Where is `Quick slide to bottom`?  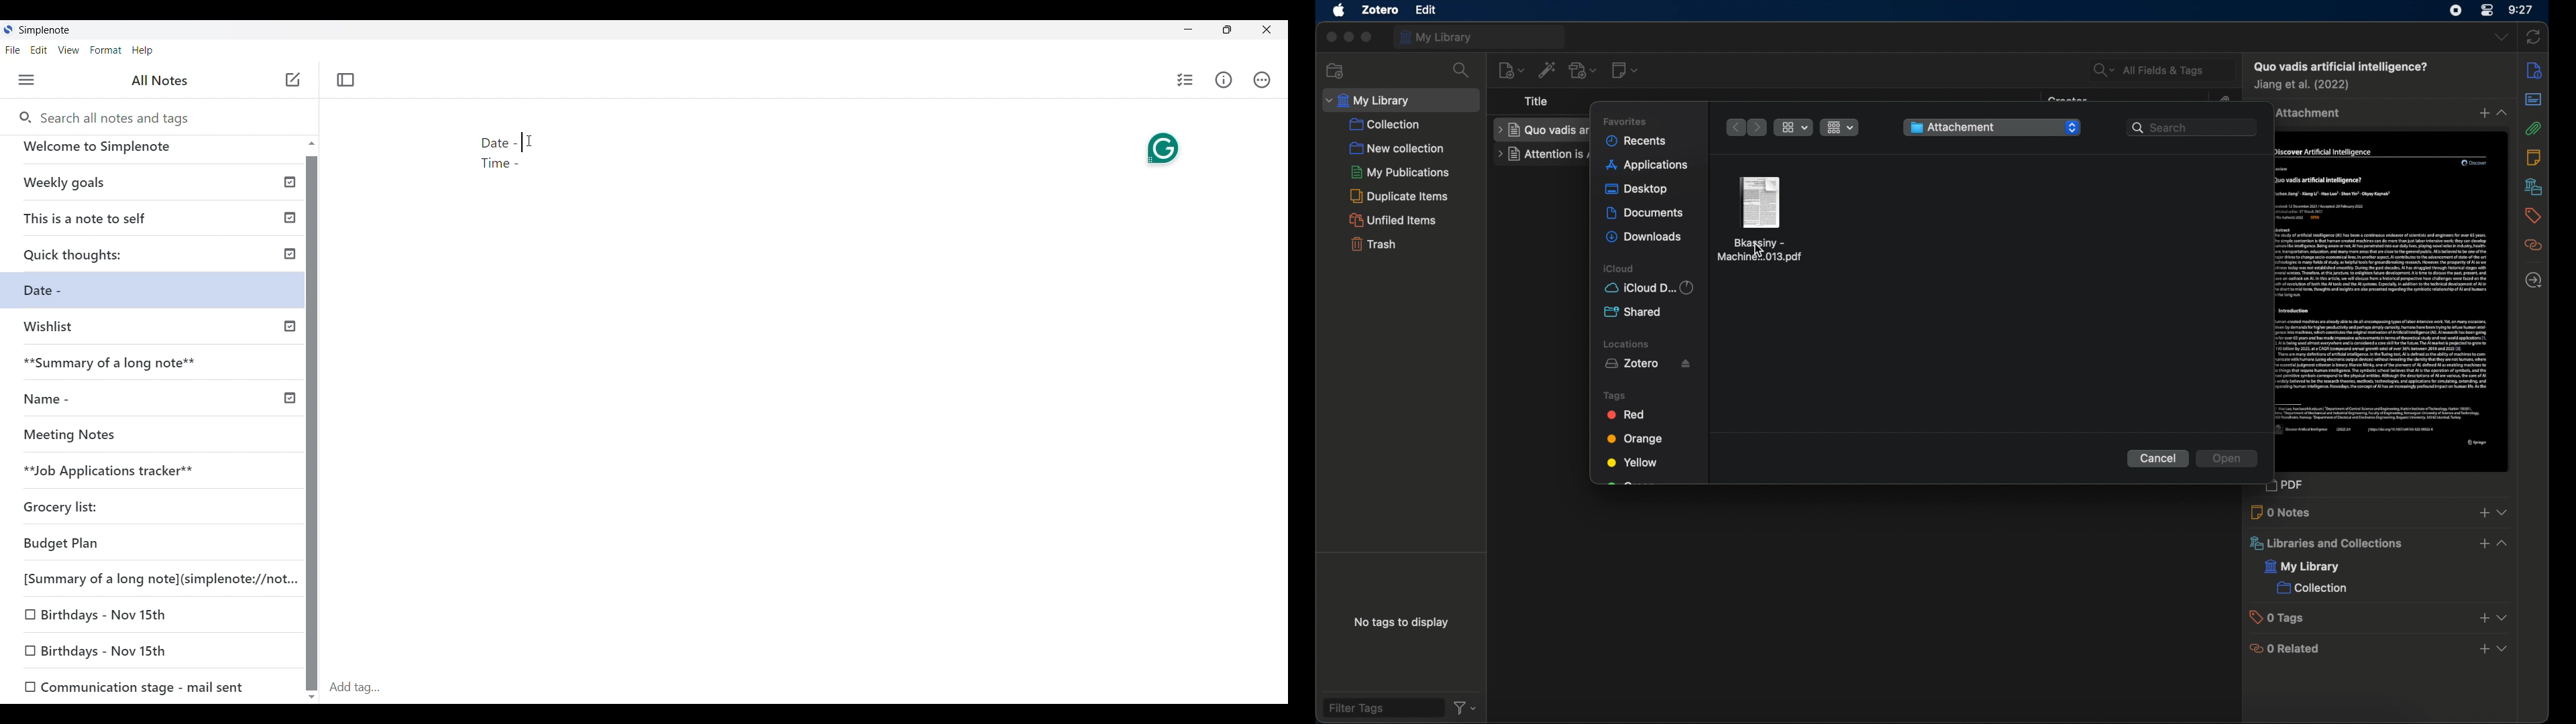
Quick slide to bottom is located at coordinates (312, 697).